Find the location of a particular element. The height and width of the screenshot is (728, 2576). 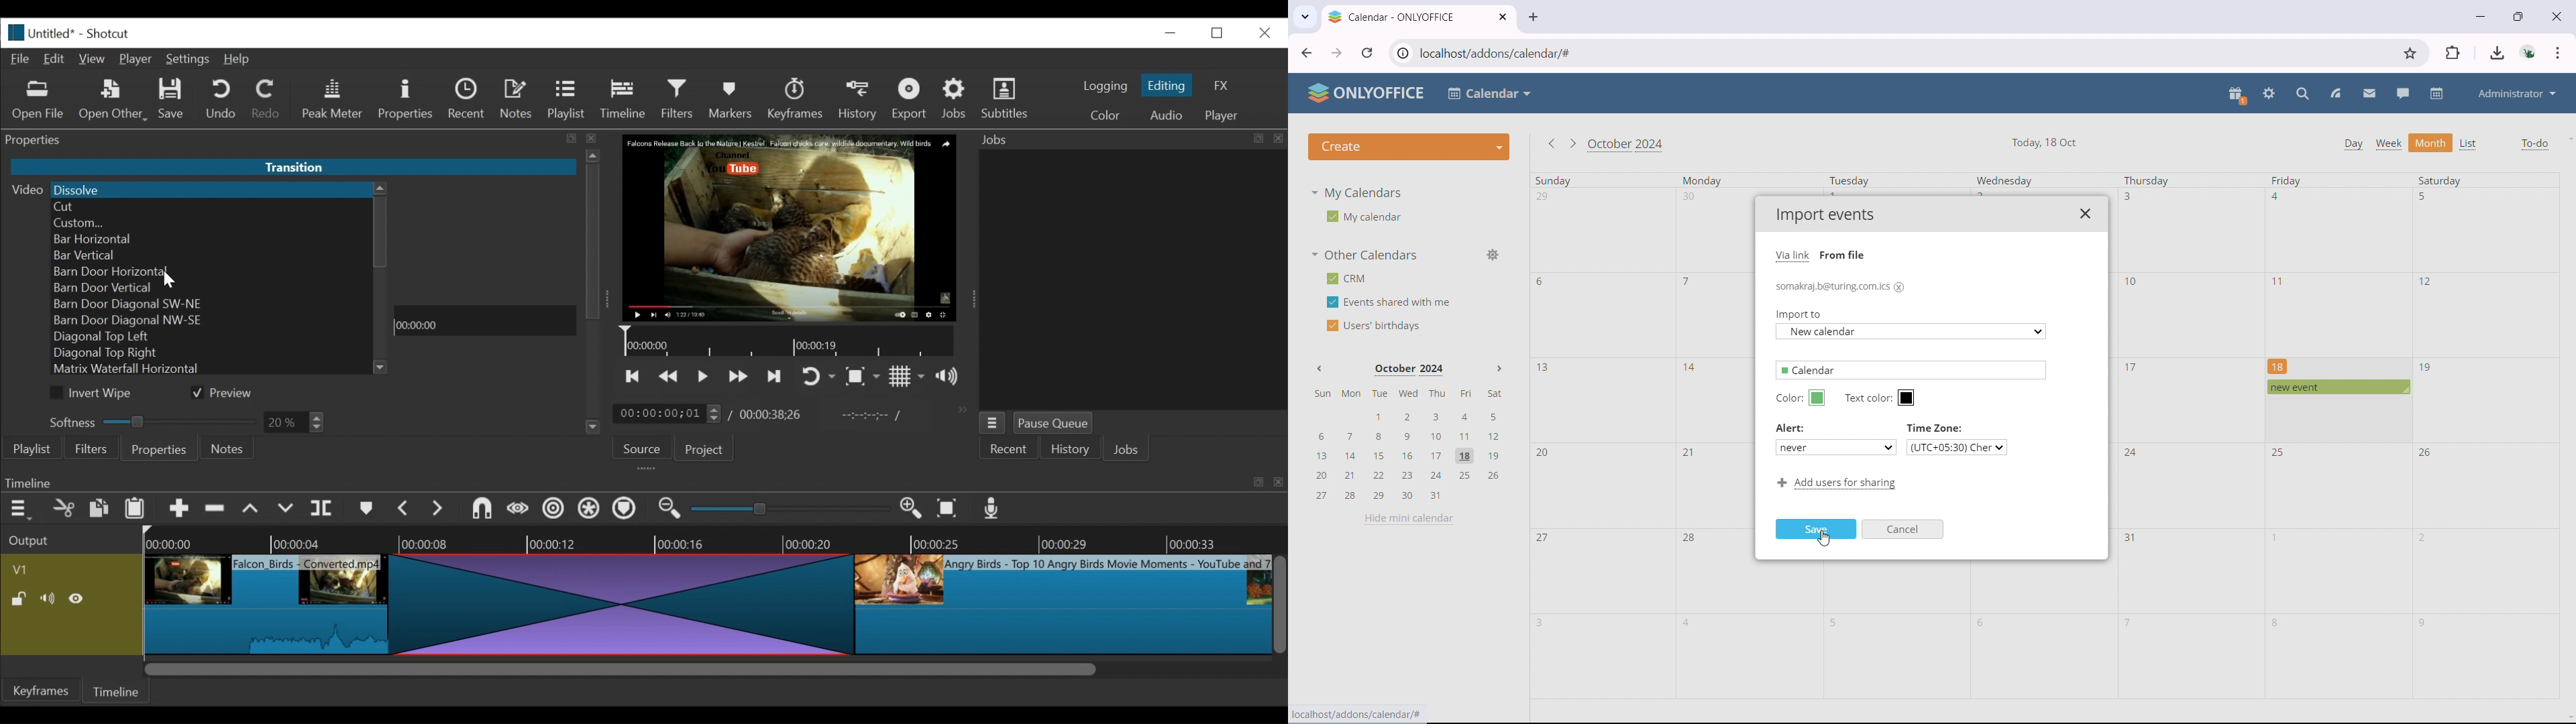

Open Other is located at coordinates (114, 101).